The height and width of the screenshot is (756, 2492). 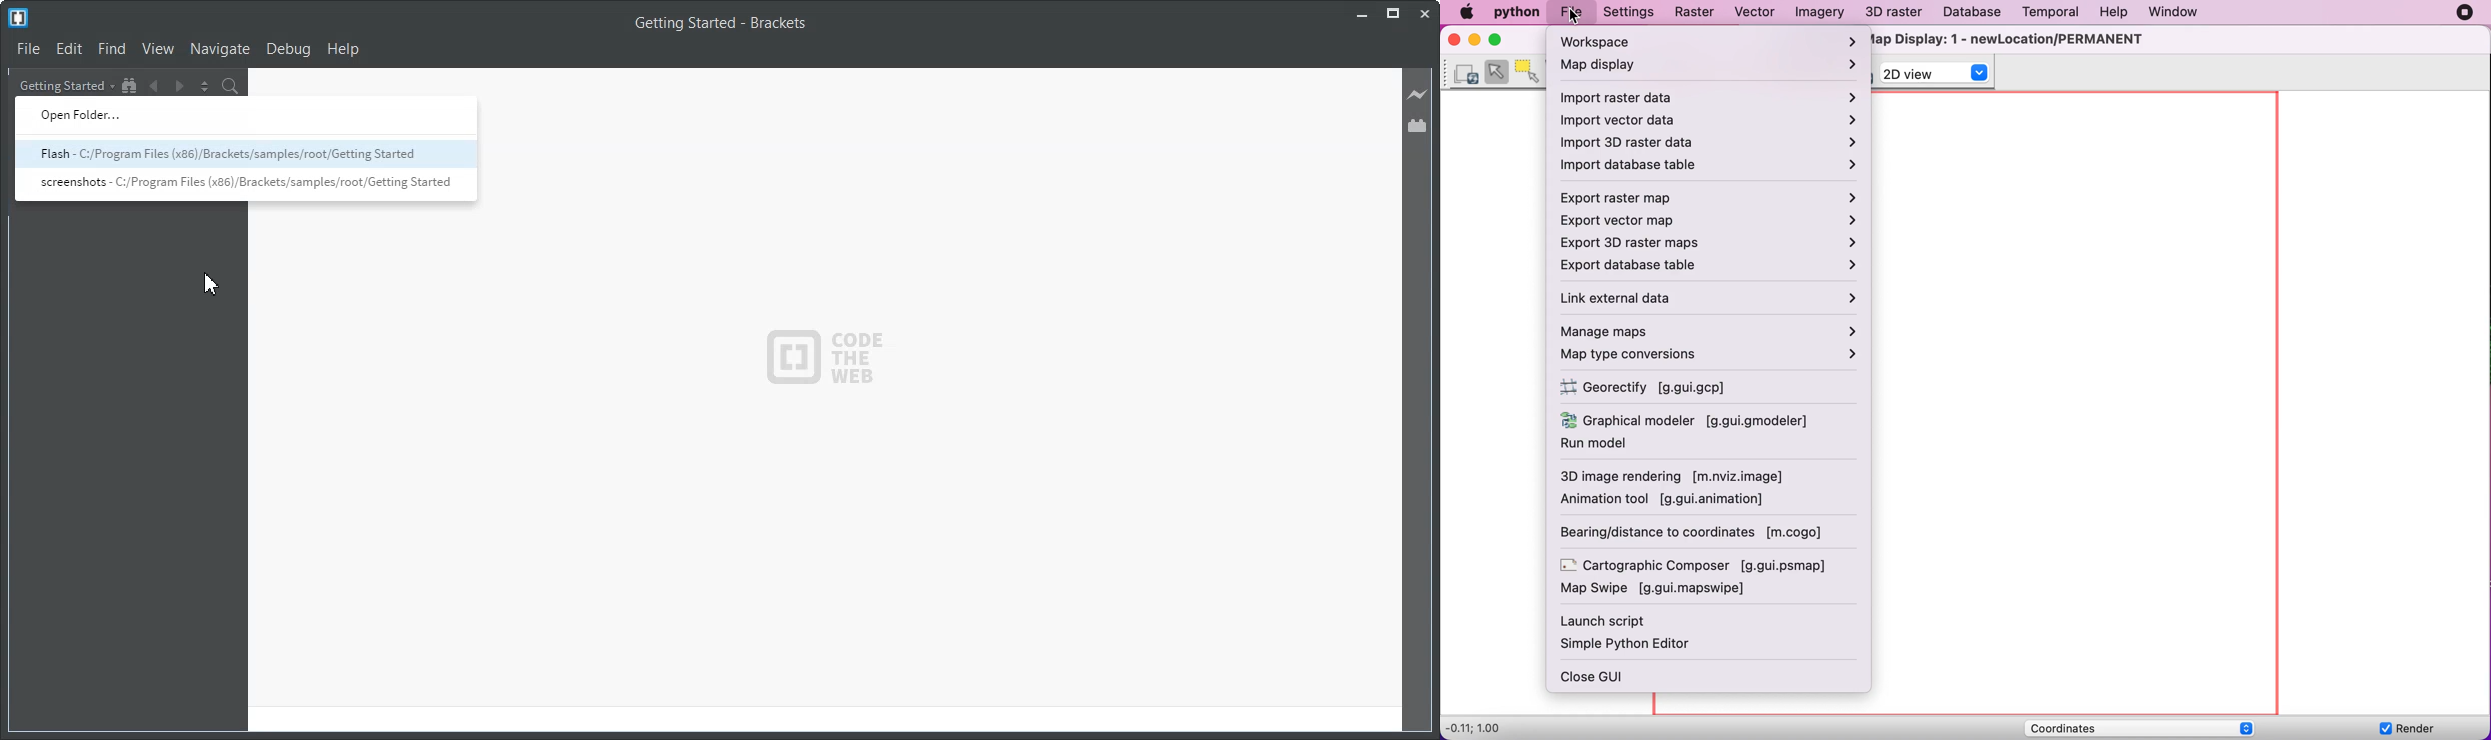 I want to click on Minimize, so click(x=1360, y=14).